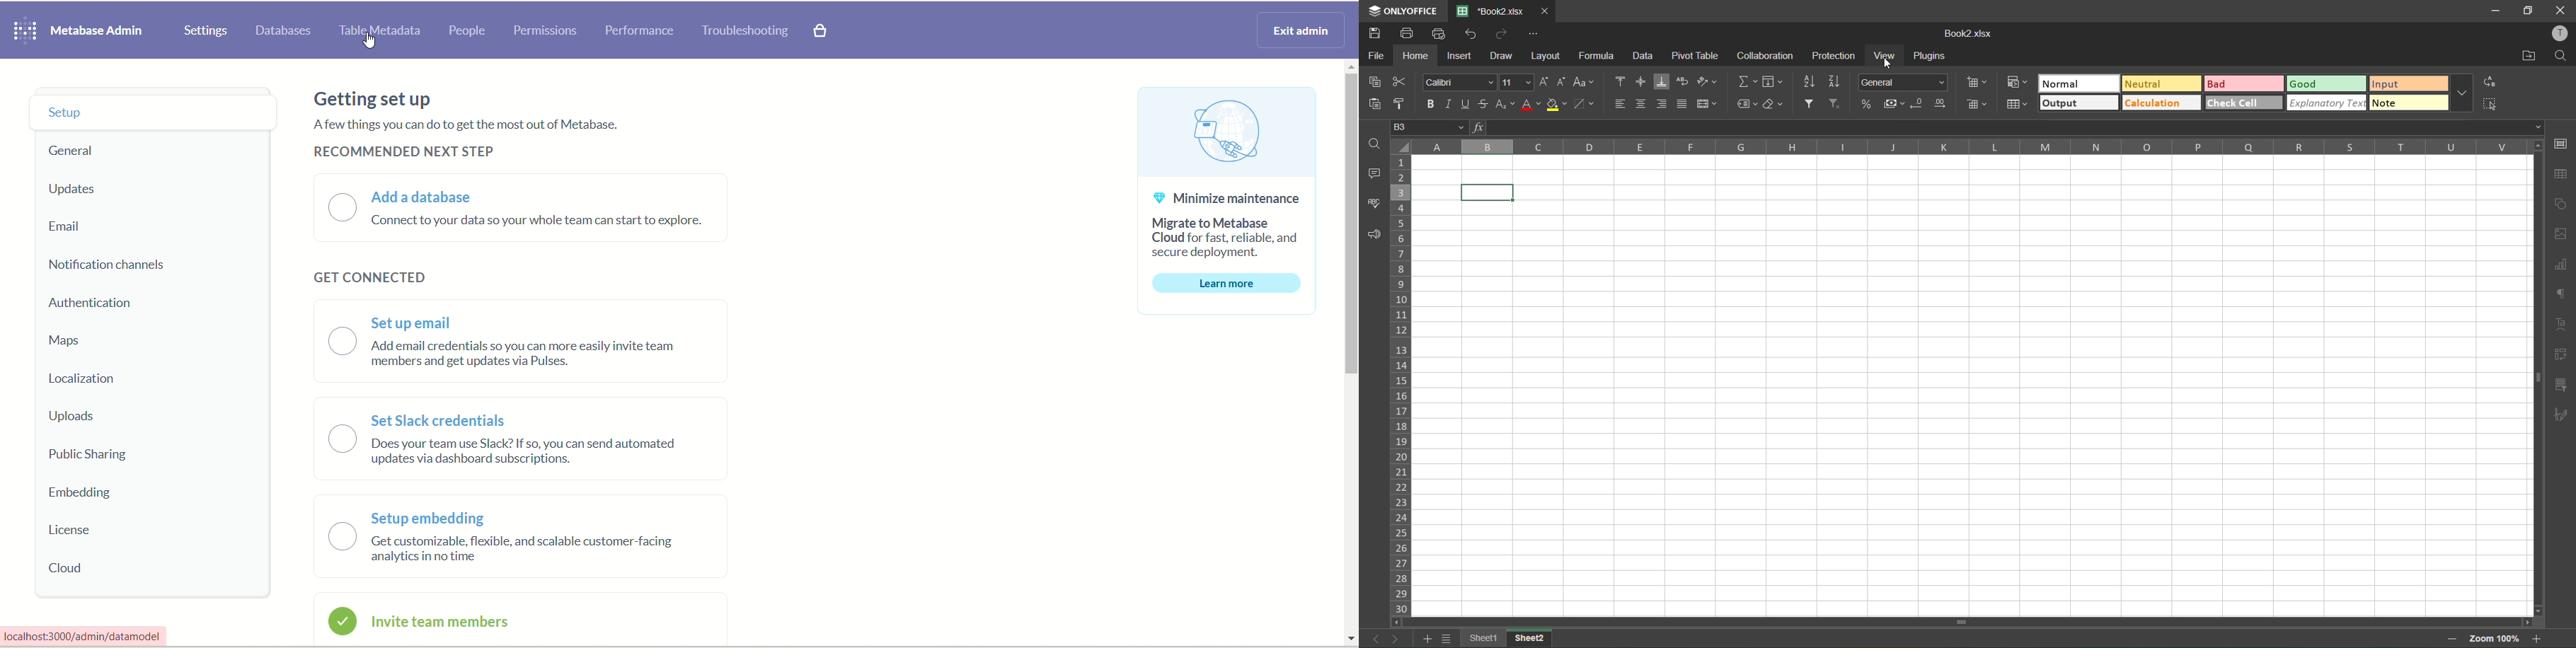  Describe the element at coordinates (1507, 105) in the screenshot. I see `sub/superscript` at that location.